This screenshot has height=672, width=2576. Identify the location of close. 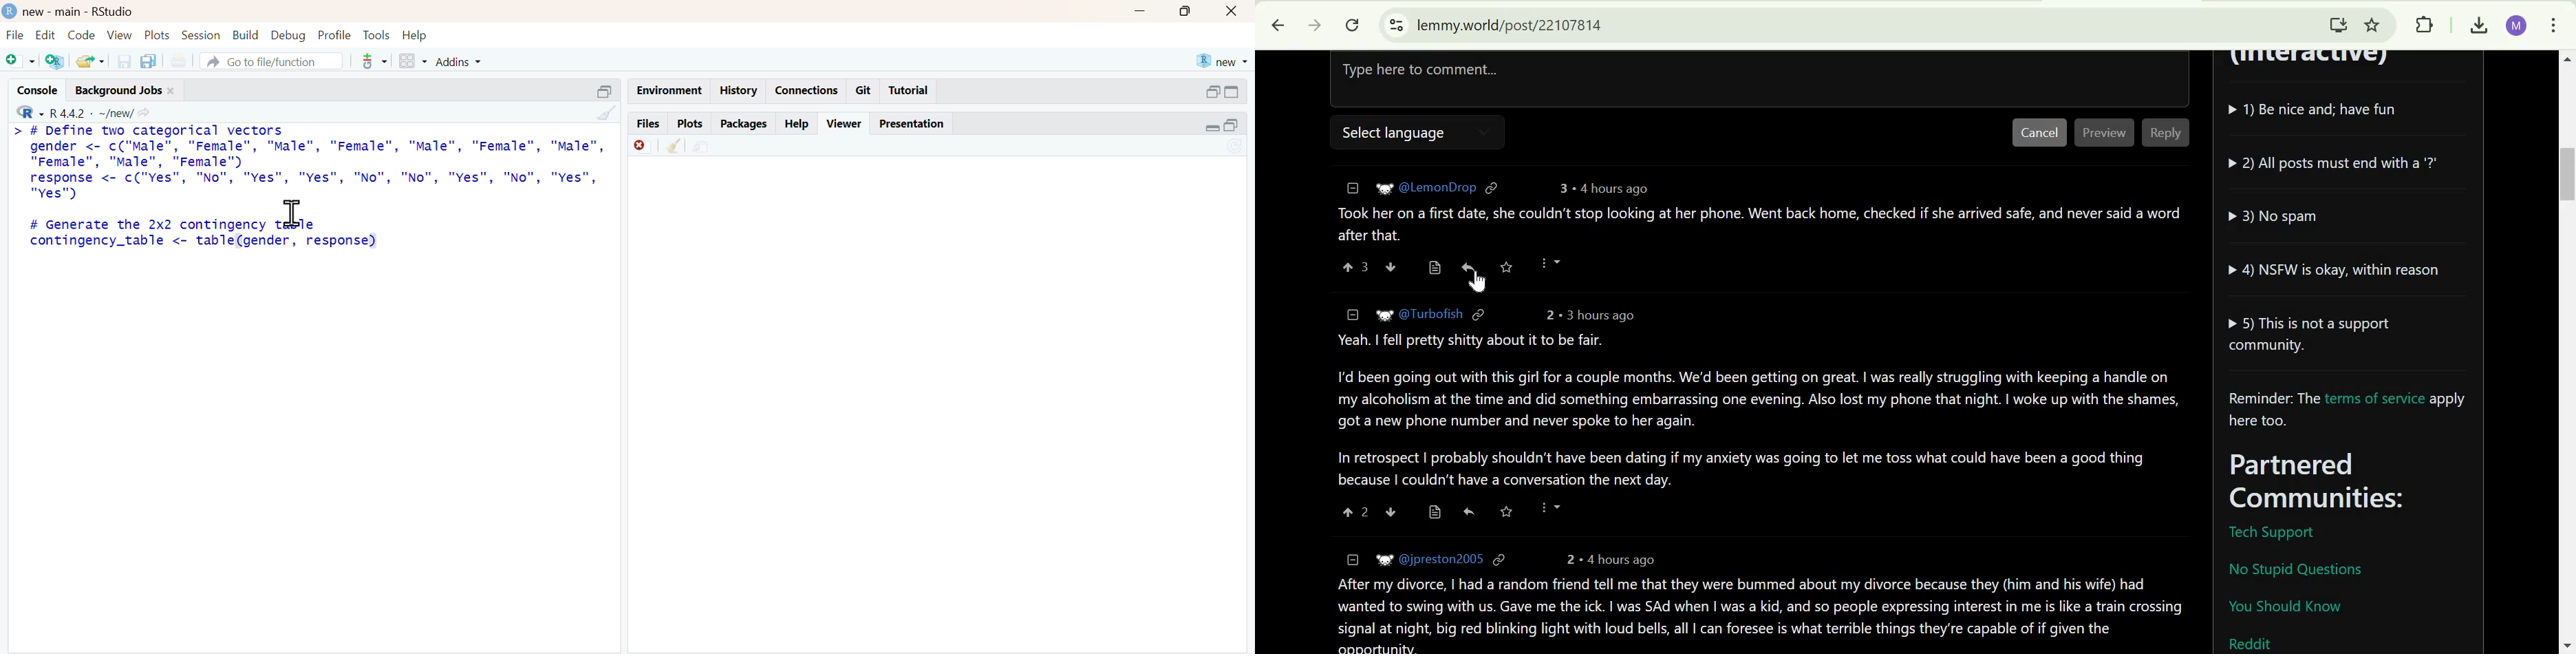
(1231, 12).